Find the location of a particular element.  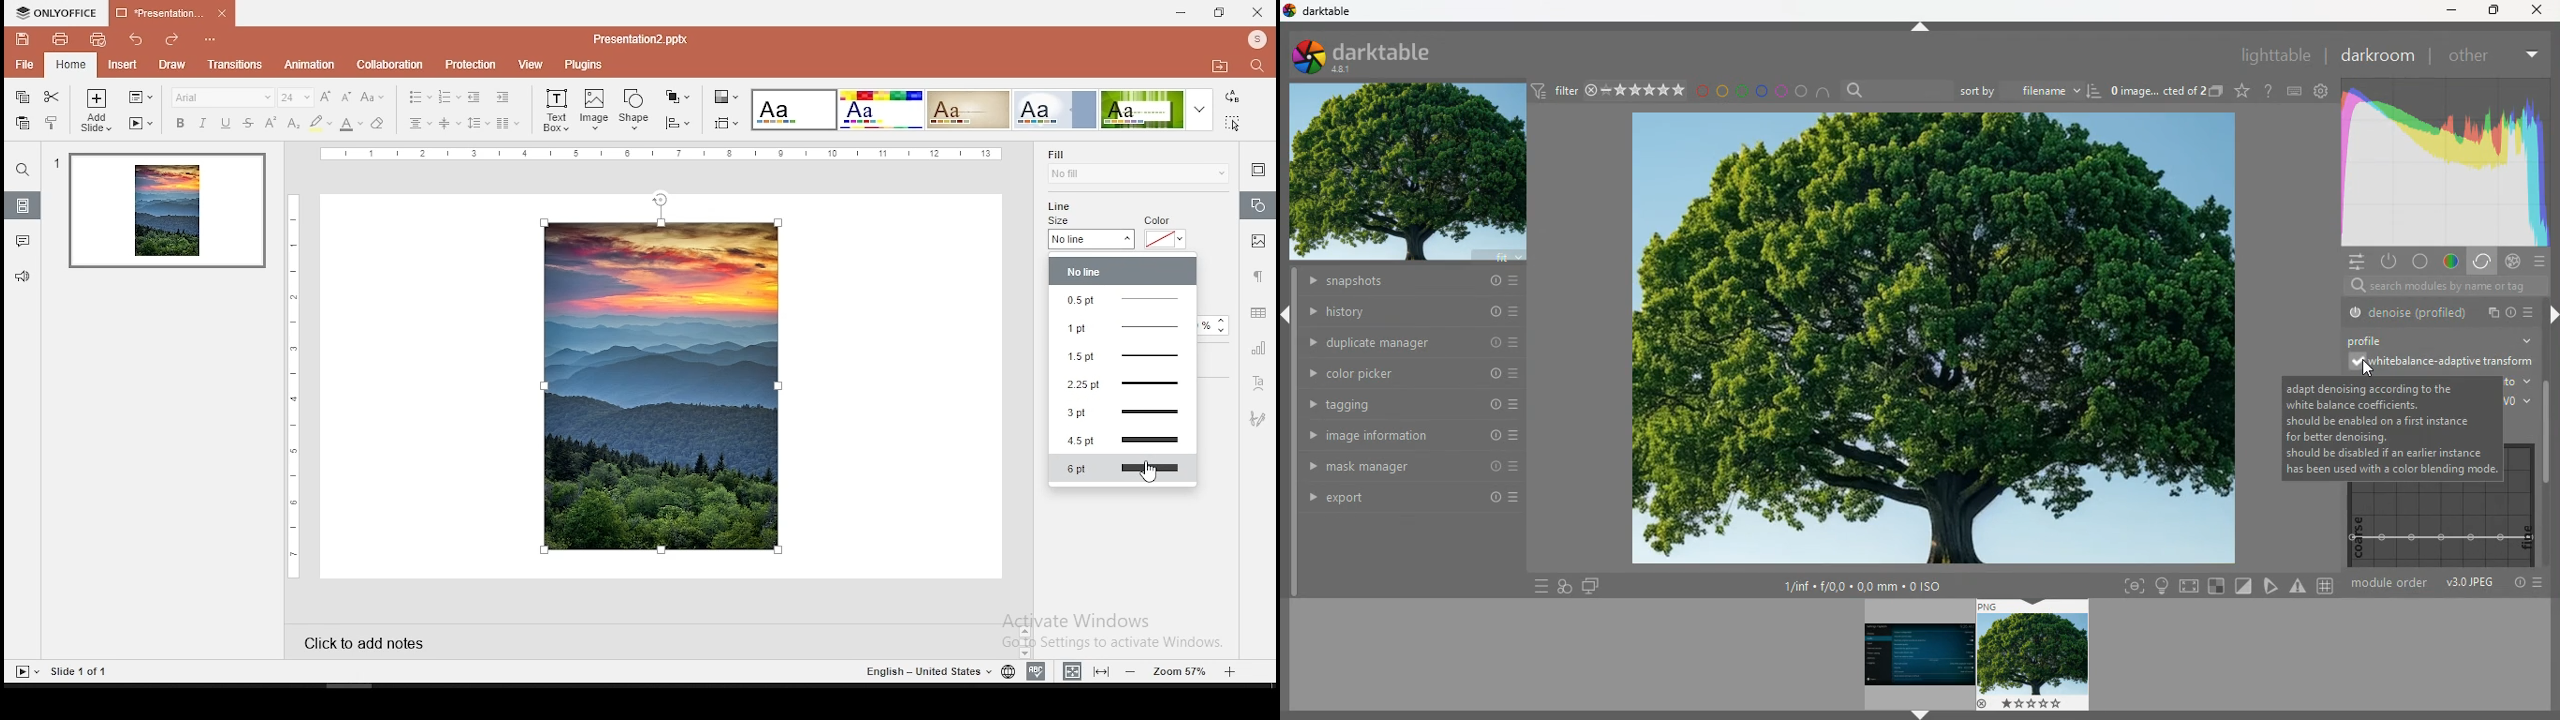

image format is located at coordinates (2470, 583).